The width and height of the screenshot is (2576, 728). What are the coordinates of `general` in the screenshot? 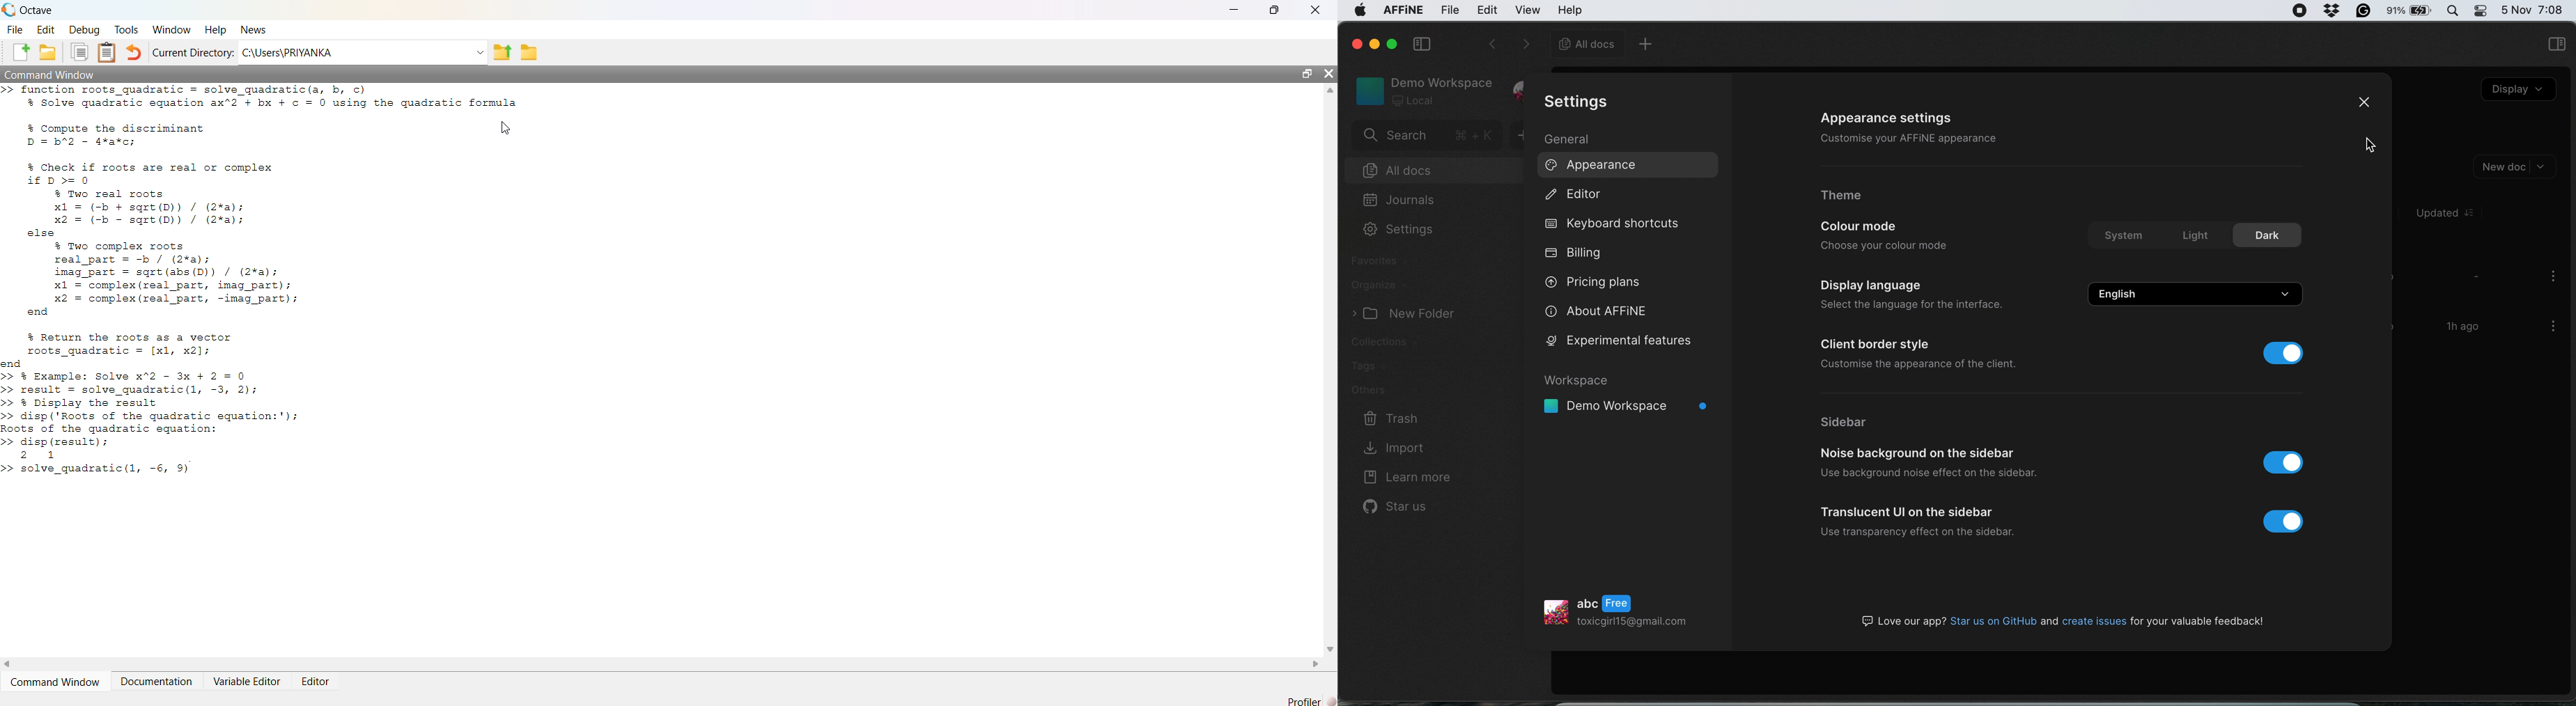 It's located at (1568, 139).